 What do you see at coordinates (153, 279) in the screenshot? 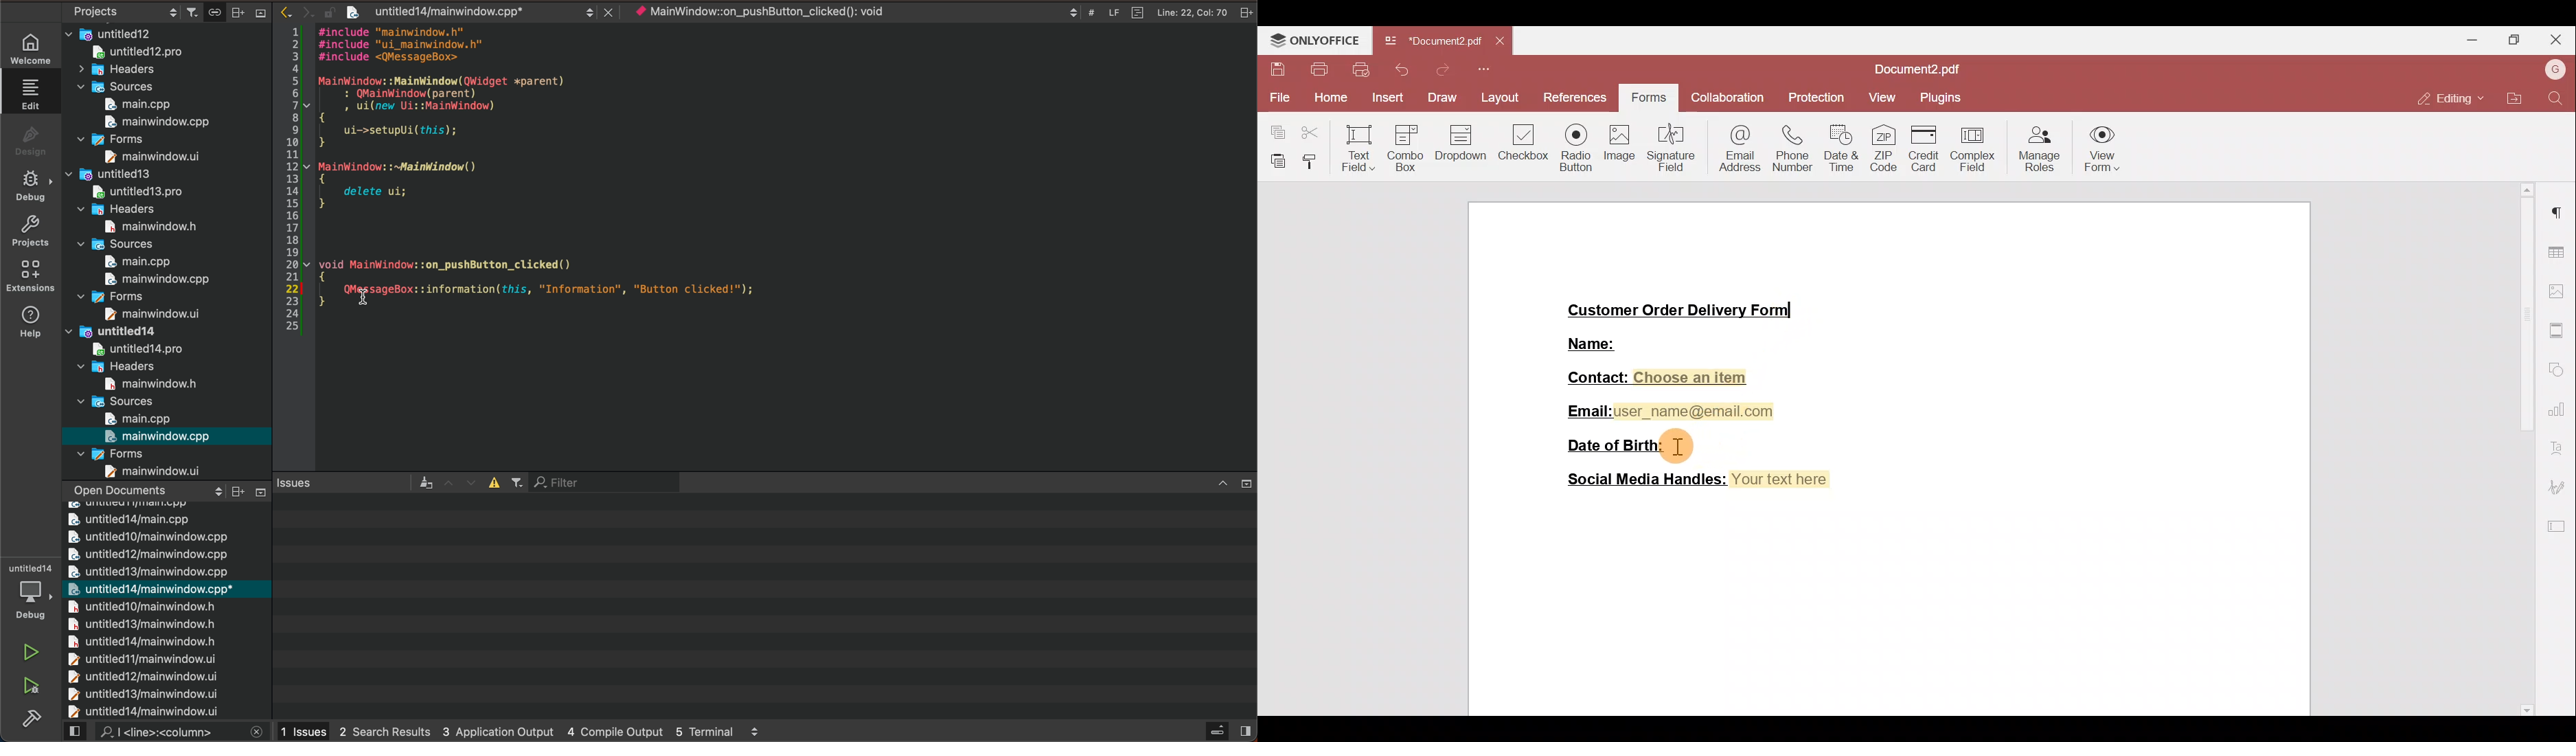
I see `main window` at bounding box center [153, 279].